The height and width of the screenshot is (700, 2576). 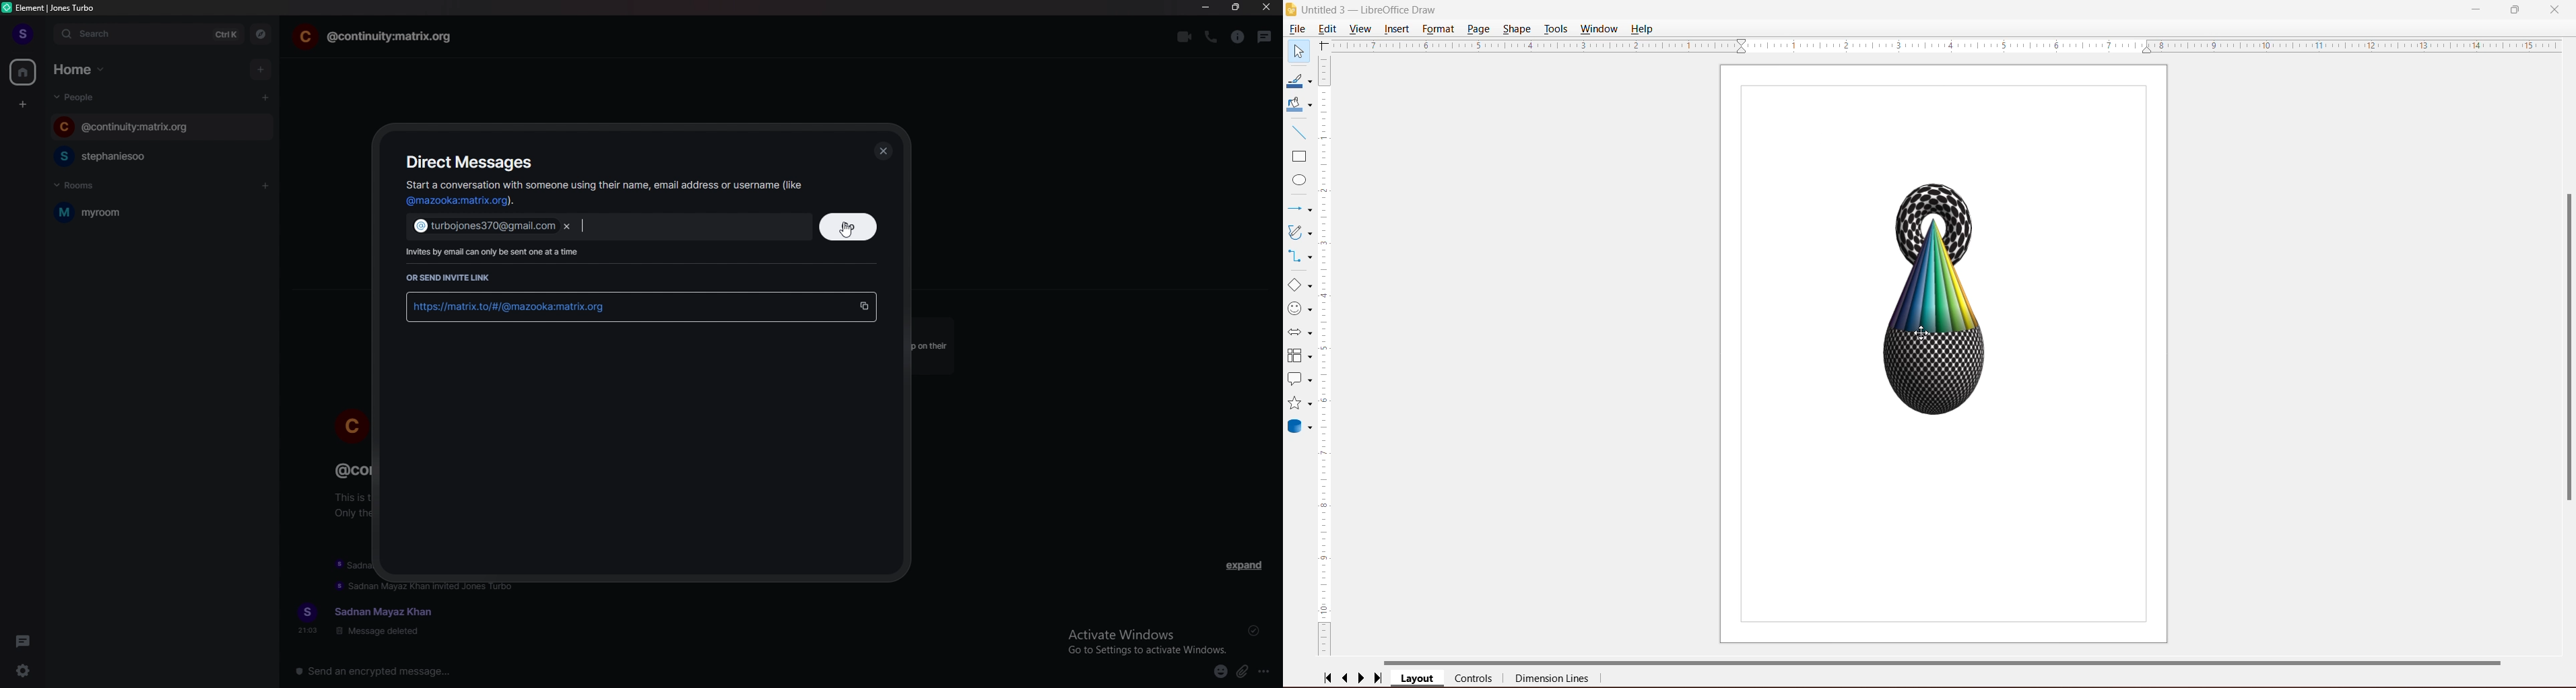 I want to click on emoji, so click(x=1221, y=673).